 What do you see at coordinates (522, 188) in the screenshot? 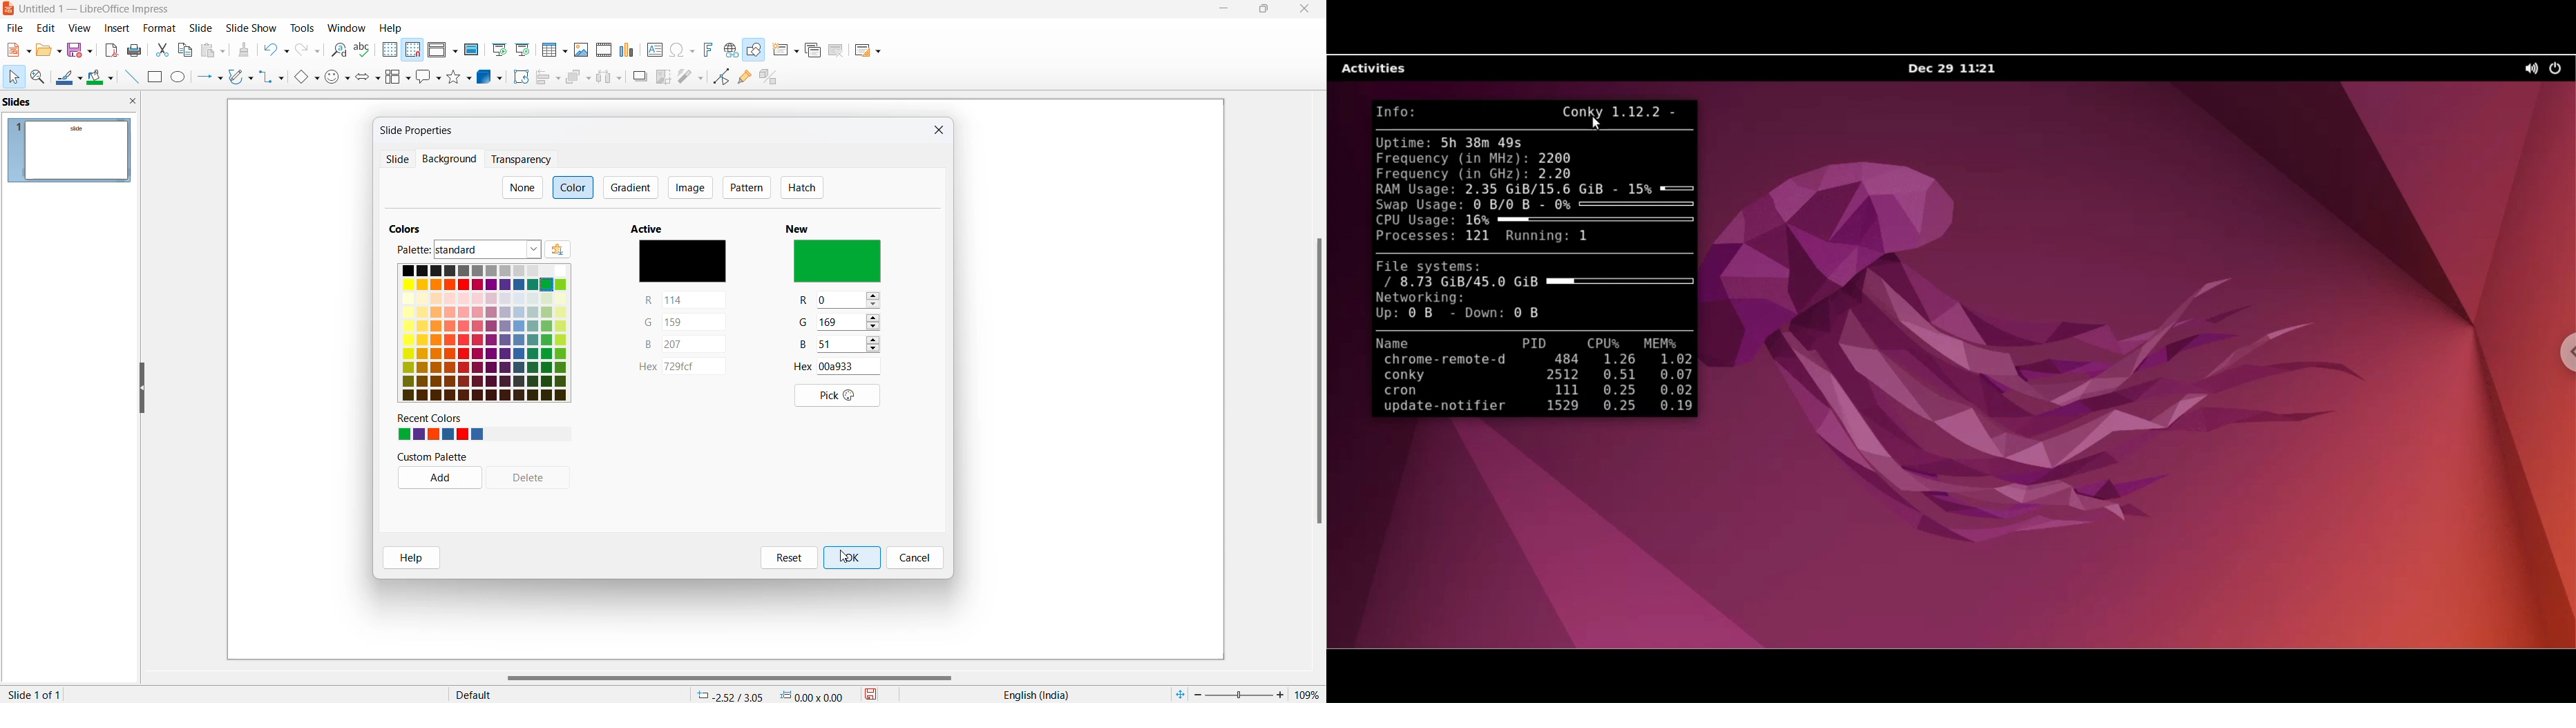
I see `none` at bounding box center [522, 188].